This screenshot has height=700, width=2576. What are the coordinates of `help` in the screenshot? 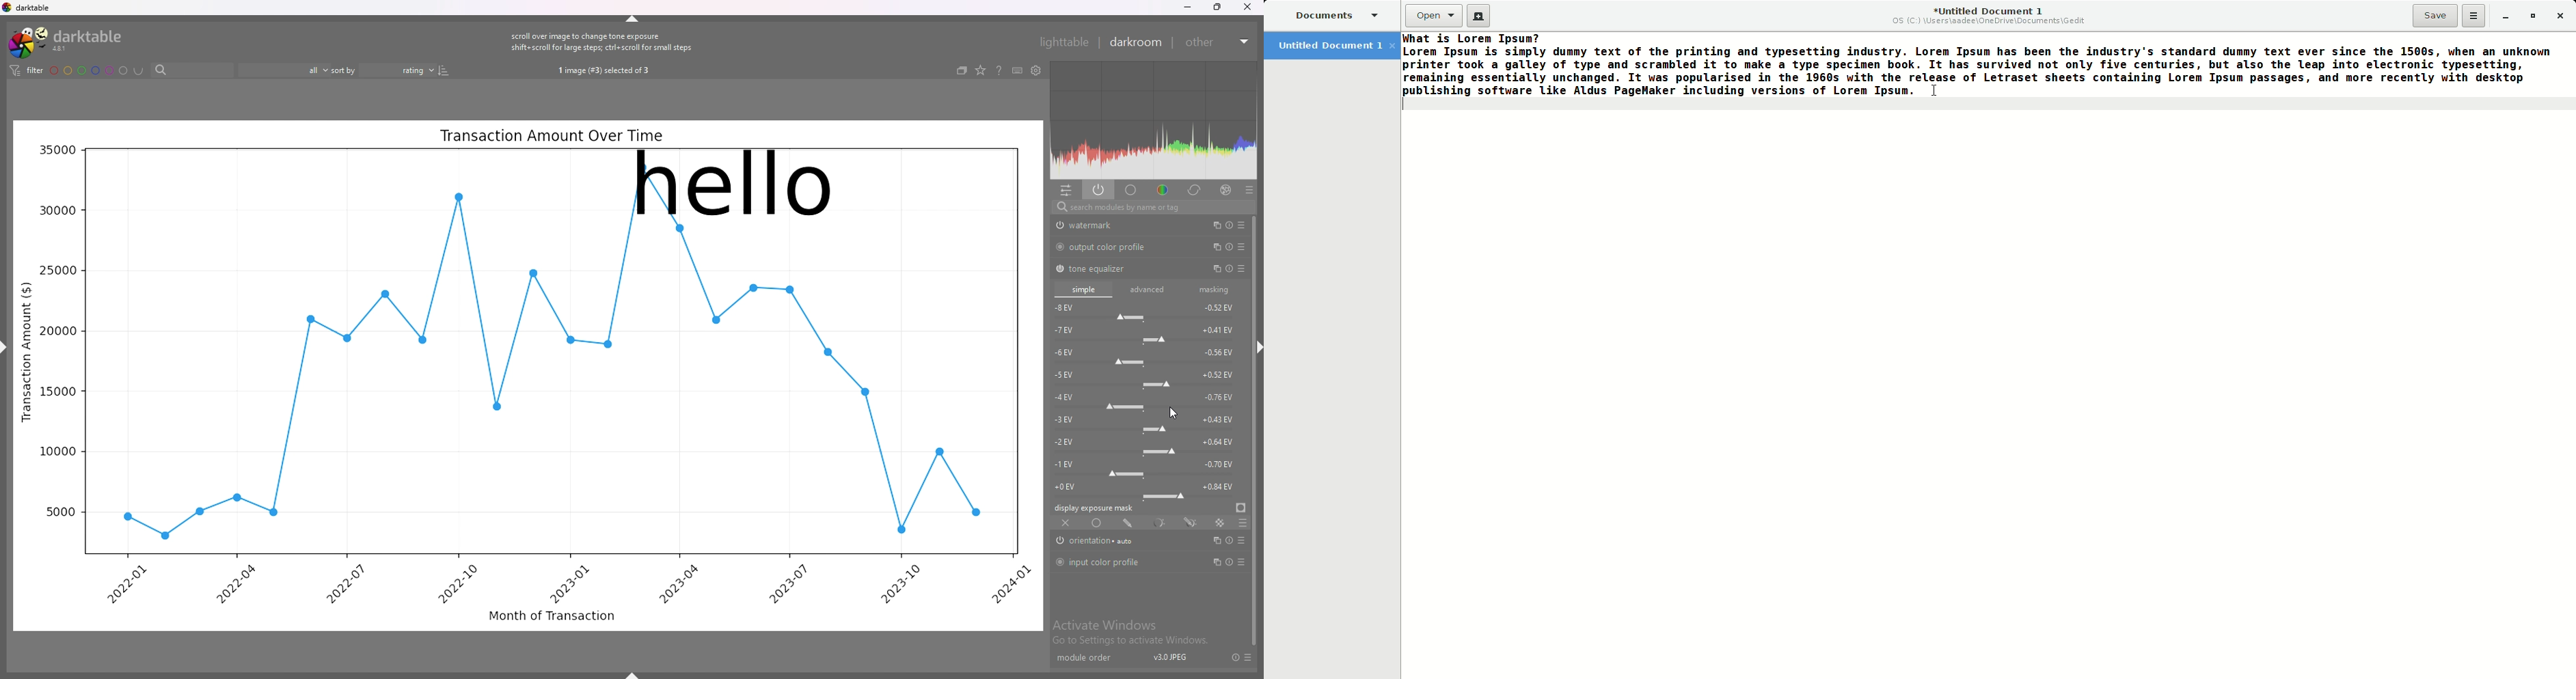 It's located at (998, 71).